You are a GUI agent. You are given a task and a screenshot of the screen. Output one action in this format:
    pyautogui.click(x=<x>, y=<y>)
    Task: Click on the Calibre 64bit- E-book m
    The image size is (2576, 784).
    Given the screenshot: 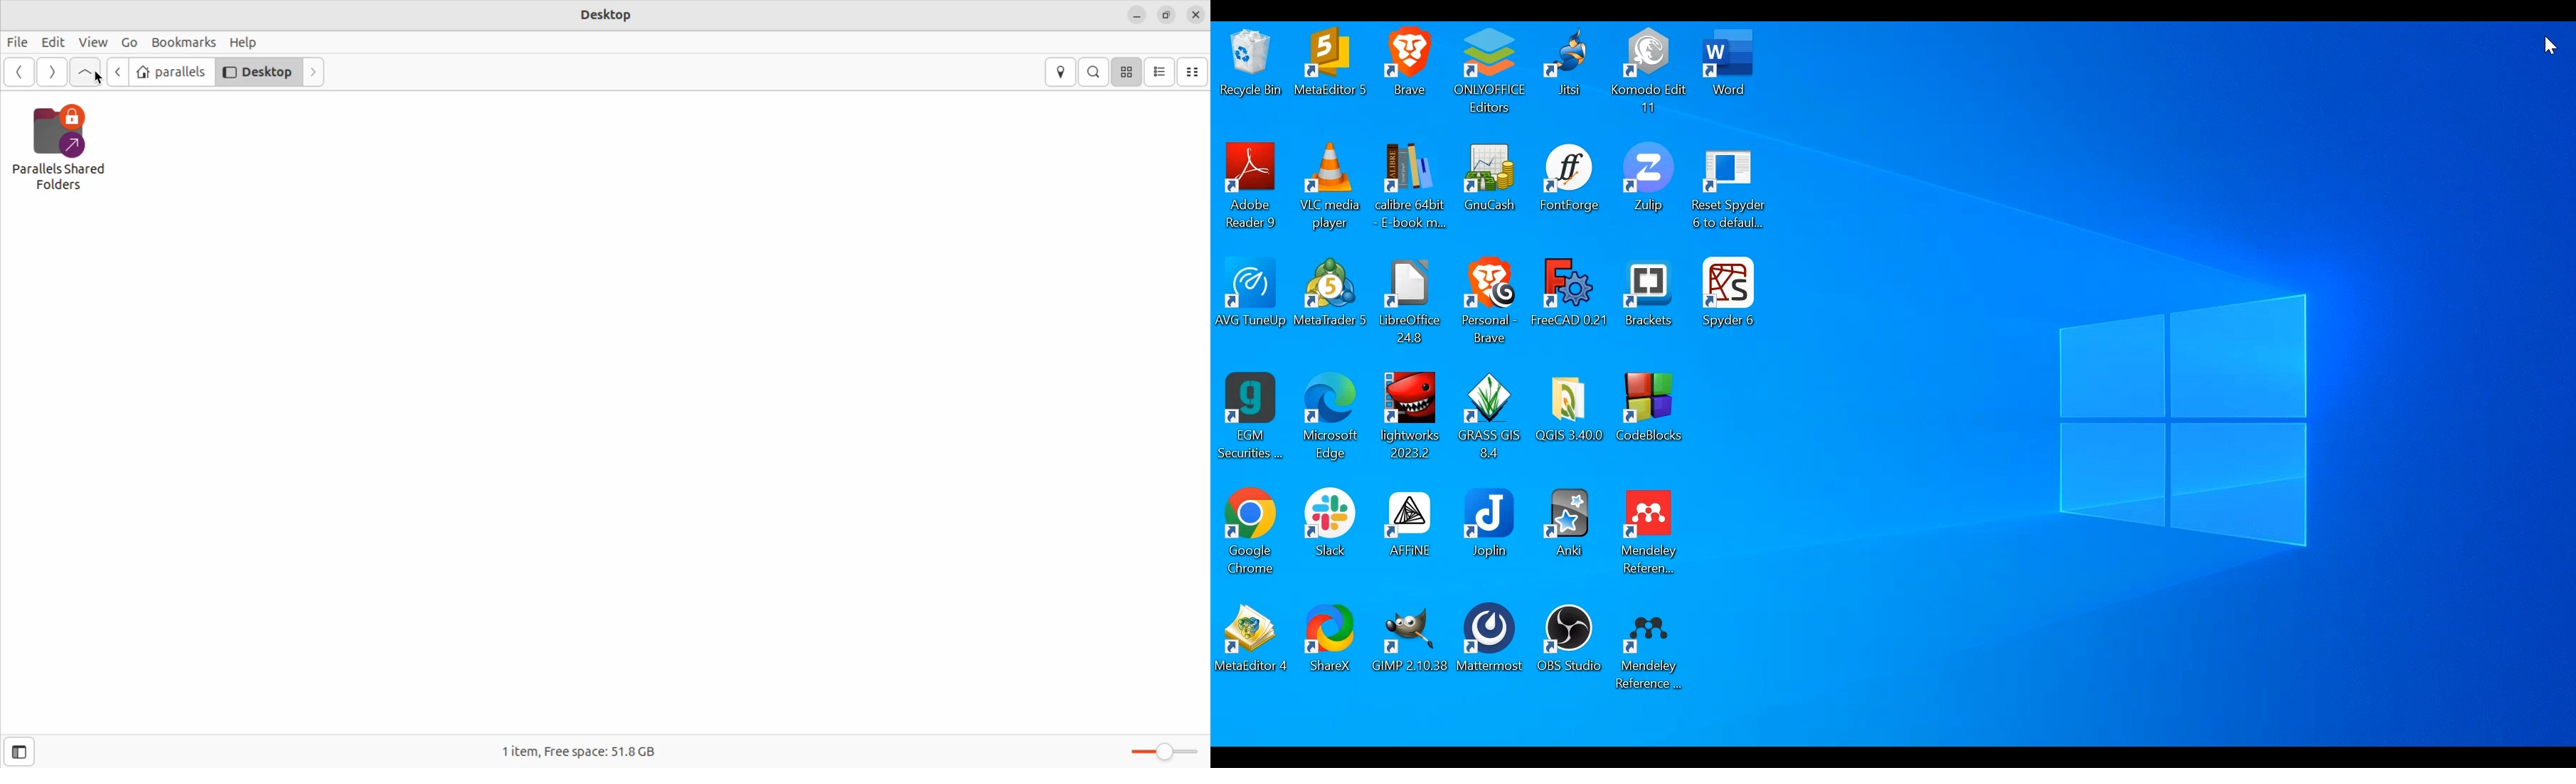 What is the action you would take?
    pyautogui.click(x=1410, y=188)
    